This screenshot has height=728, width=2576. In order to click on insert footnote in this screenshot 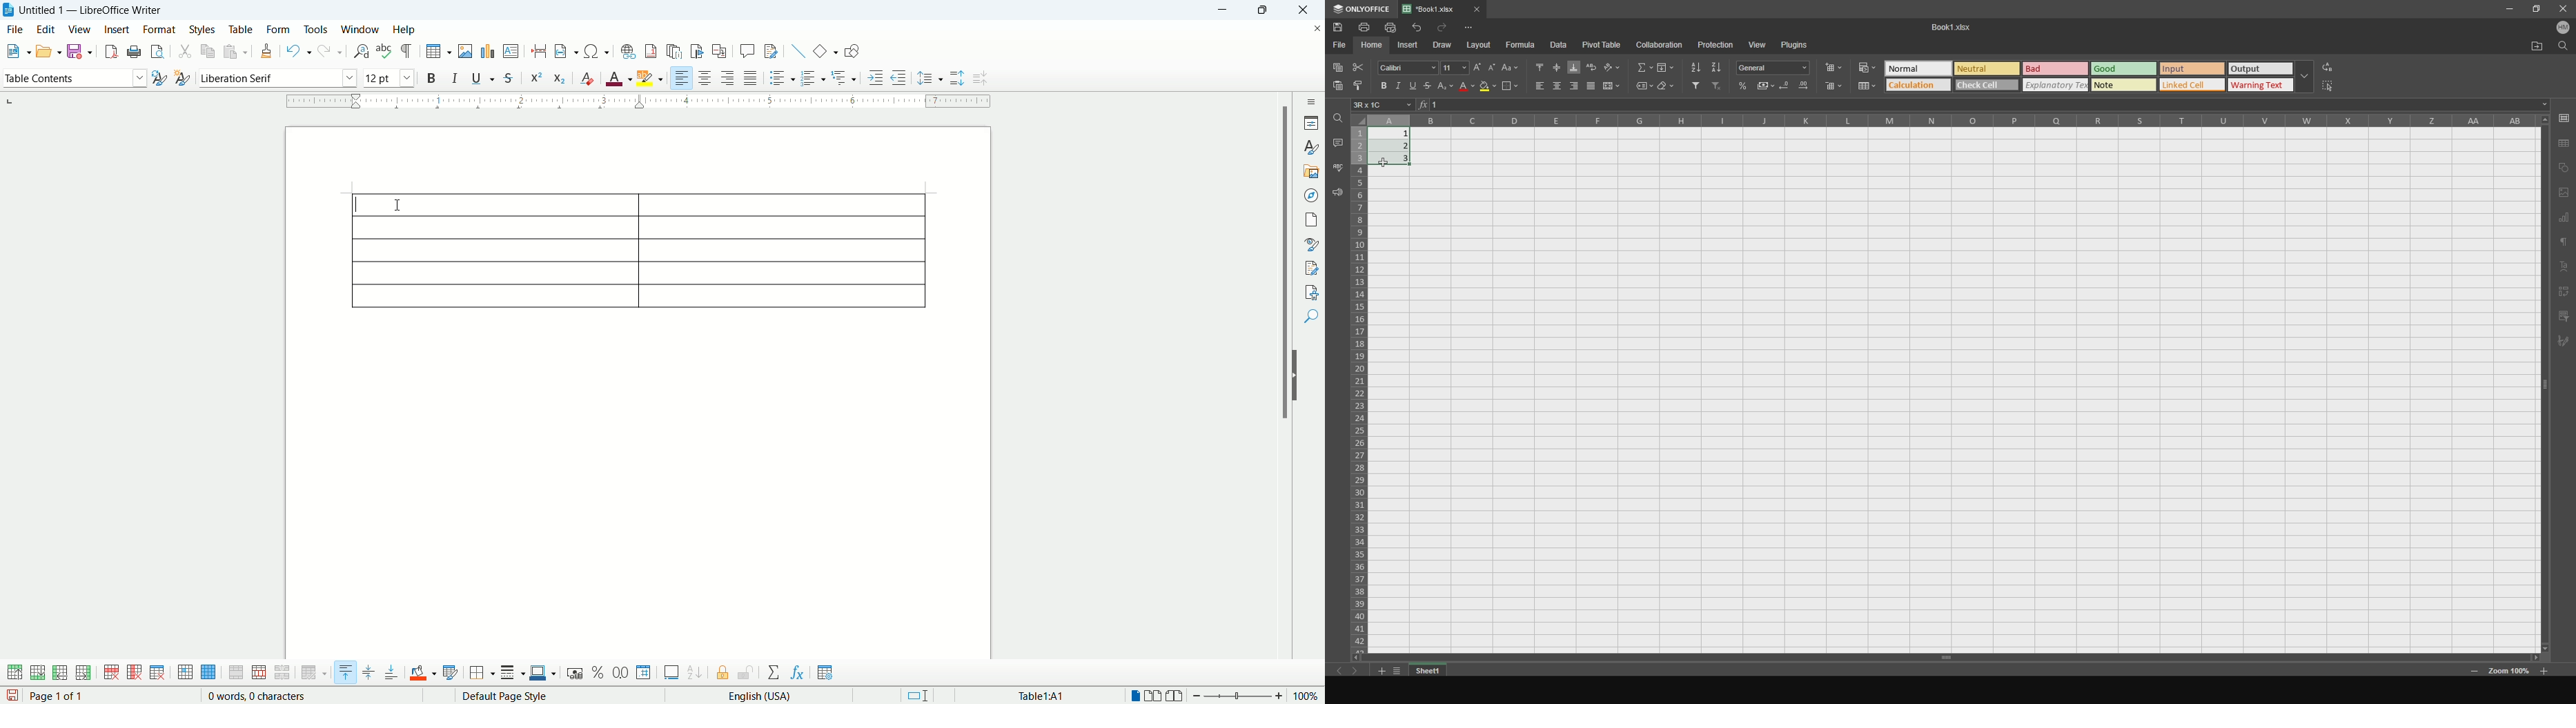, I will do `click(653, 50)`.